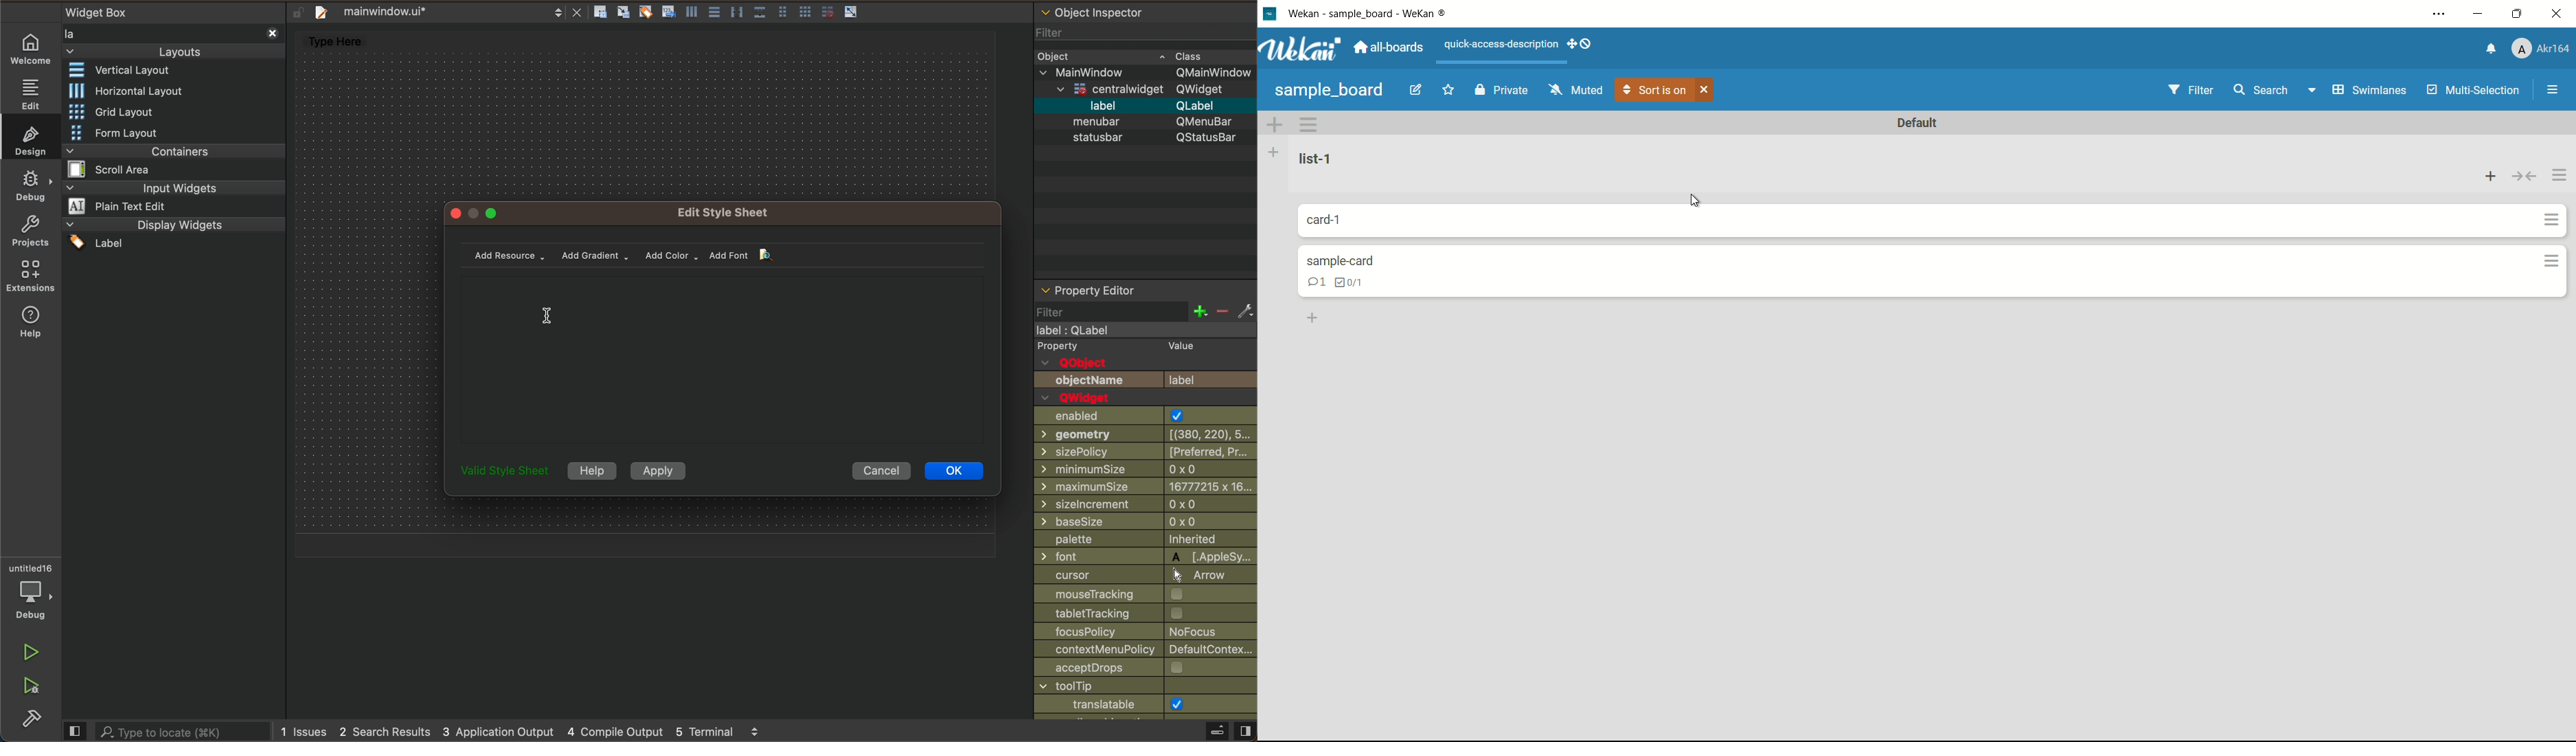 Image resolution: width=2576 pixels, height=756 pixels. Describe the element at coordinates (734, 10) in the screenshot. I see `layout actions` at that location.